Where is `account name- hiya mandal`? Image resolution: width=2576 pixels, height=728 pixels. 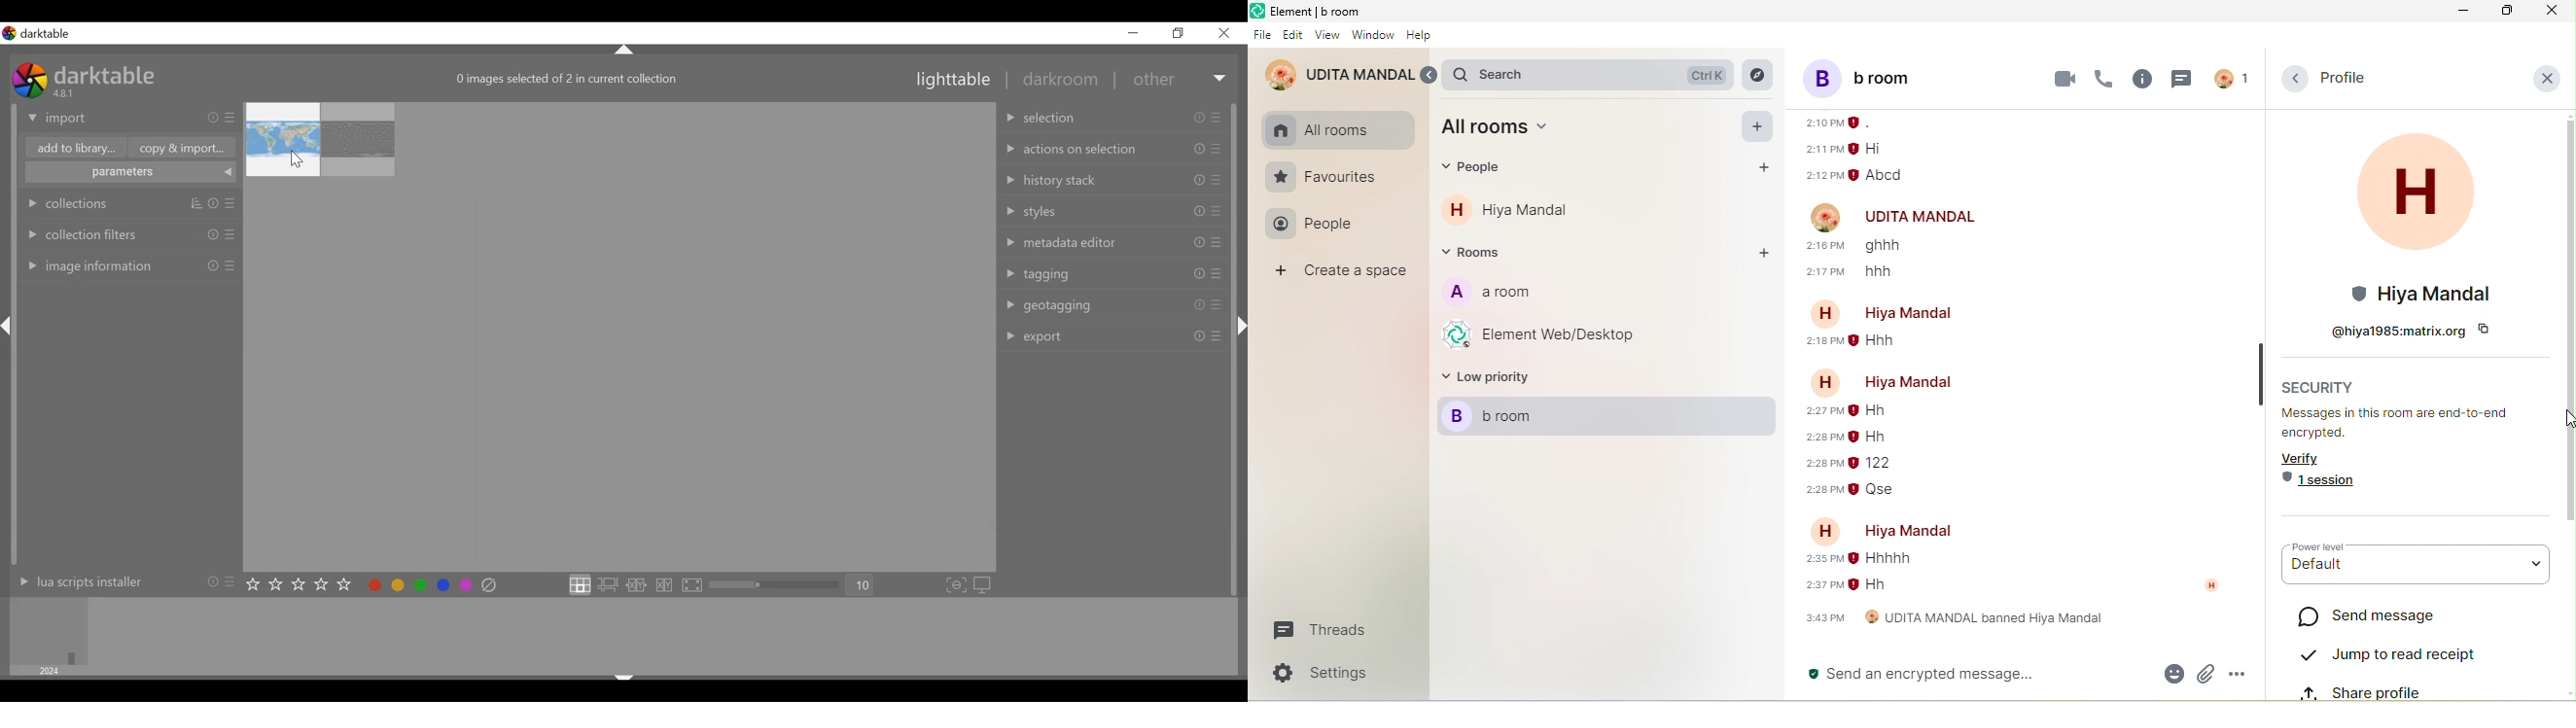 account name- hiya mandal is located at coordinates (1880, 379).